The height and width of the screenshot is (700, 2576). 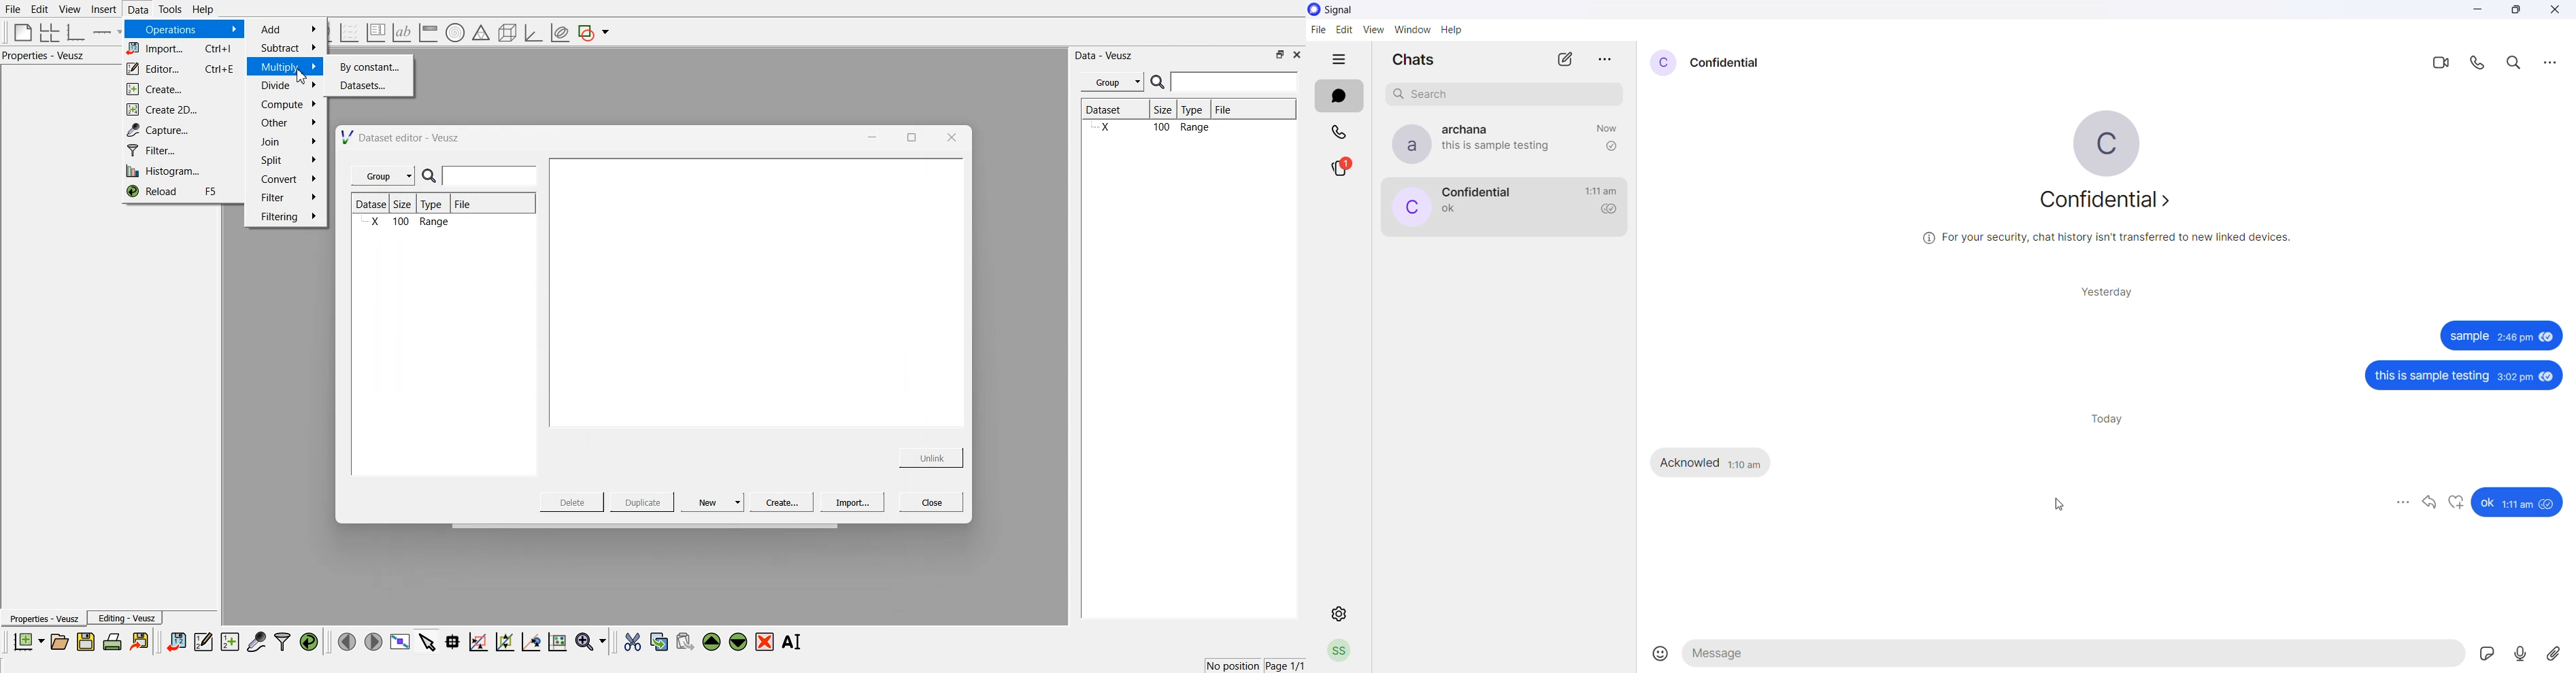 I want to click on text label, so click(x=400, y=33).